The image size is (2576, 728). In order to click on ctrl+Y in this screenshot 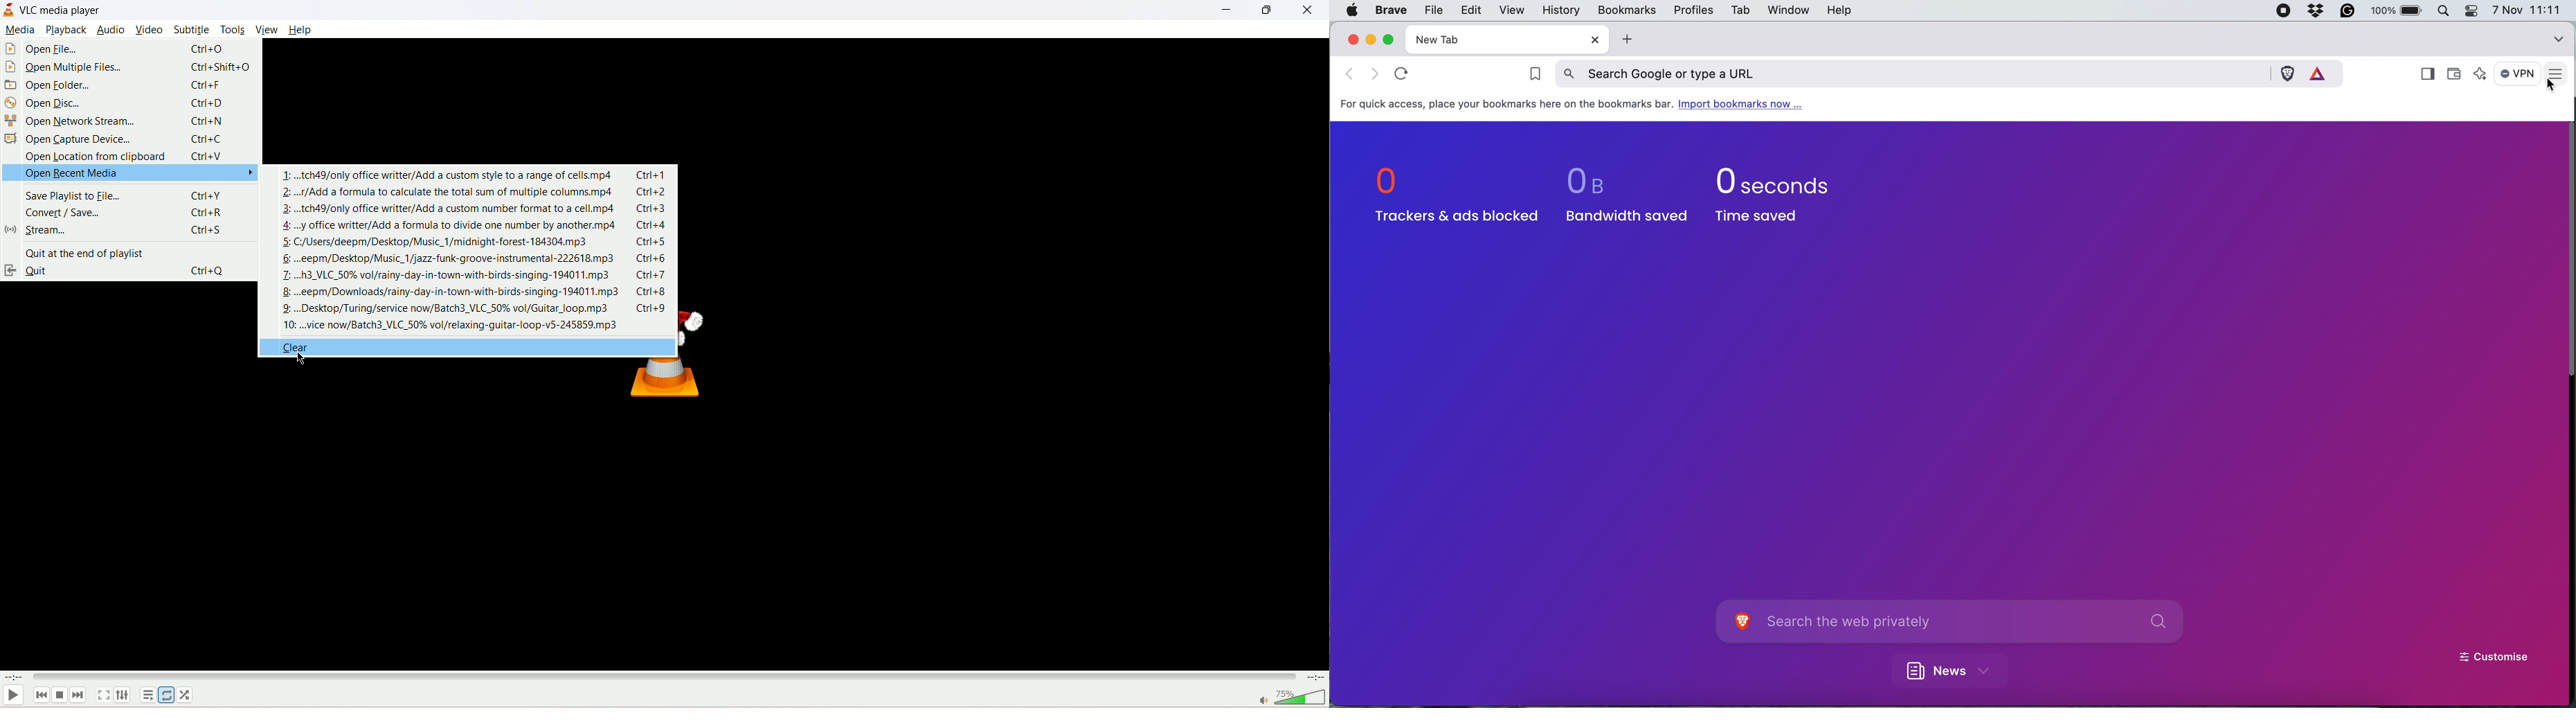, I will do `click(206, 196)`.